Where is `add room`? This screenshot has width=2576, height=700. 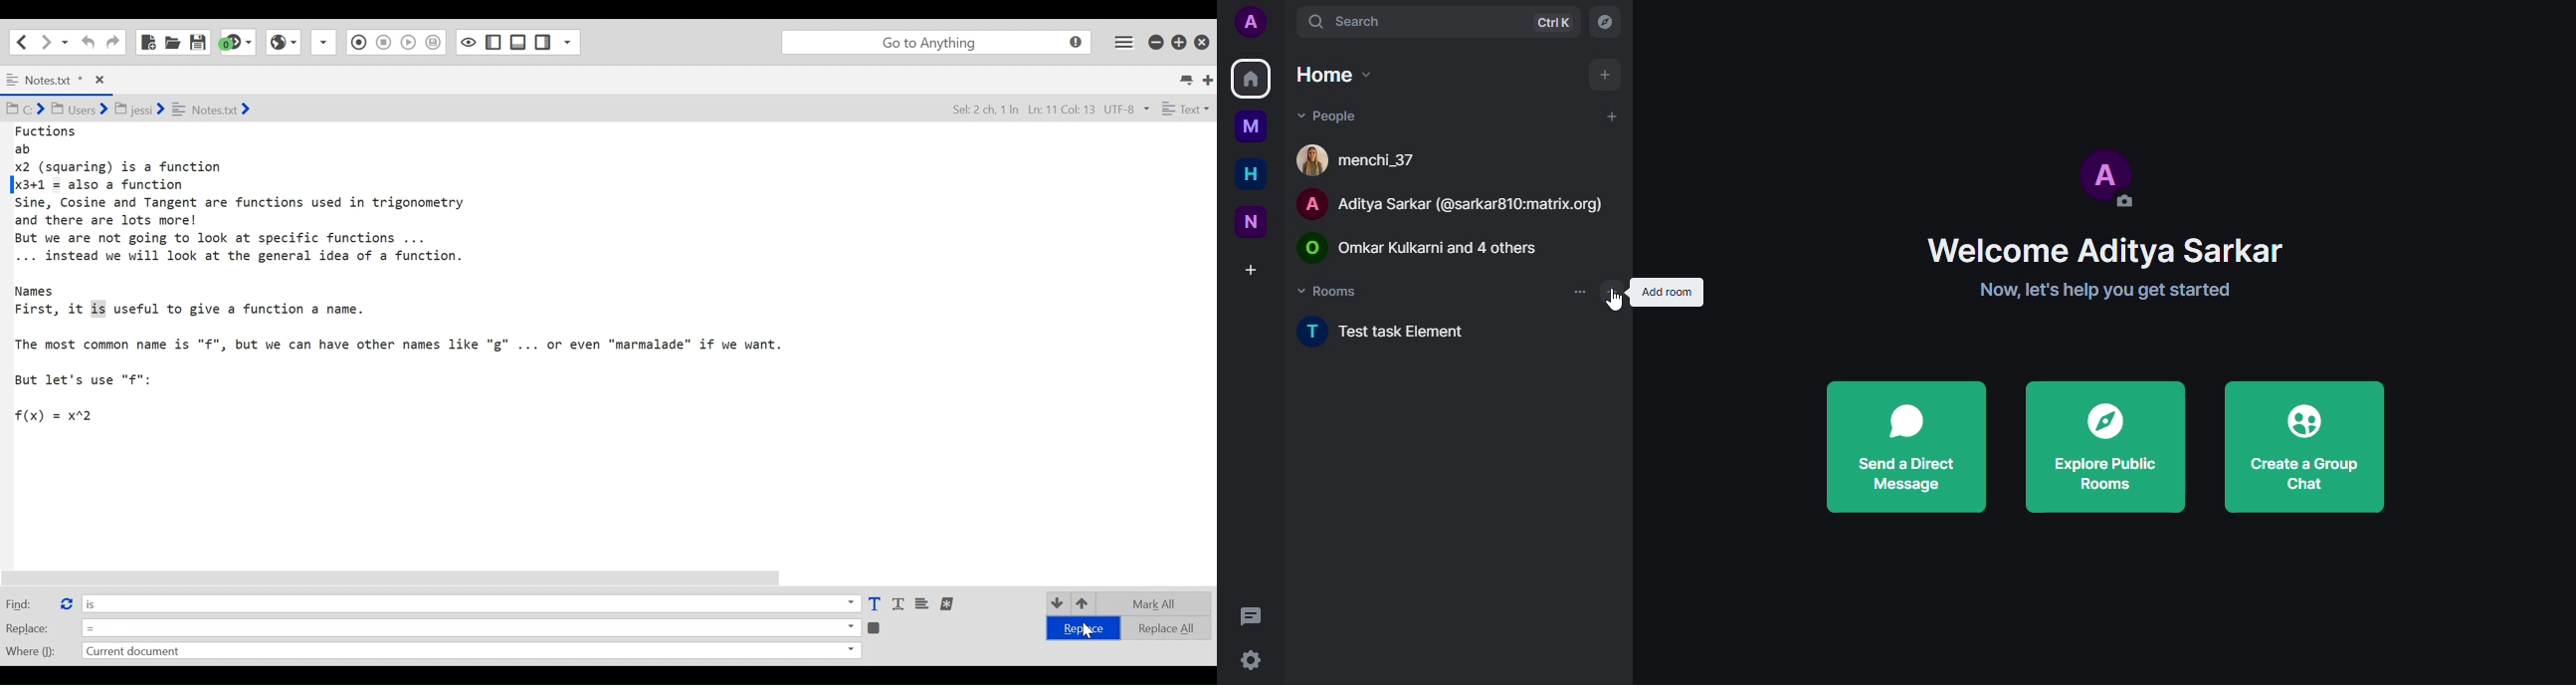
add room is located at coordinates (1667, 293).